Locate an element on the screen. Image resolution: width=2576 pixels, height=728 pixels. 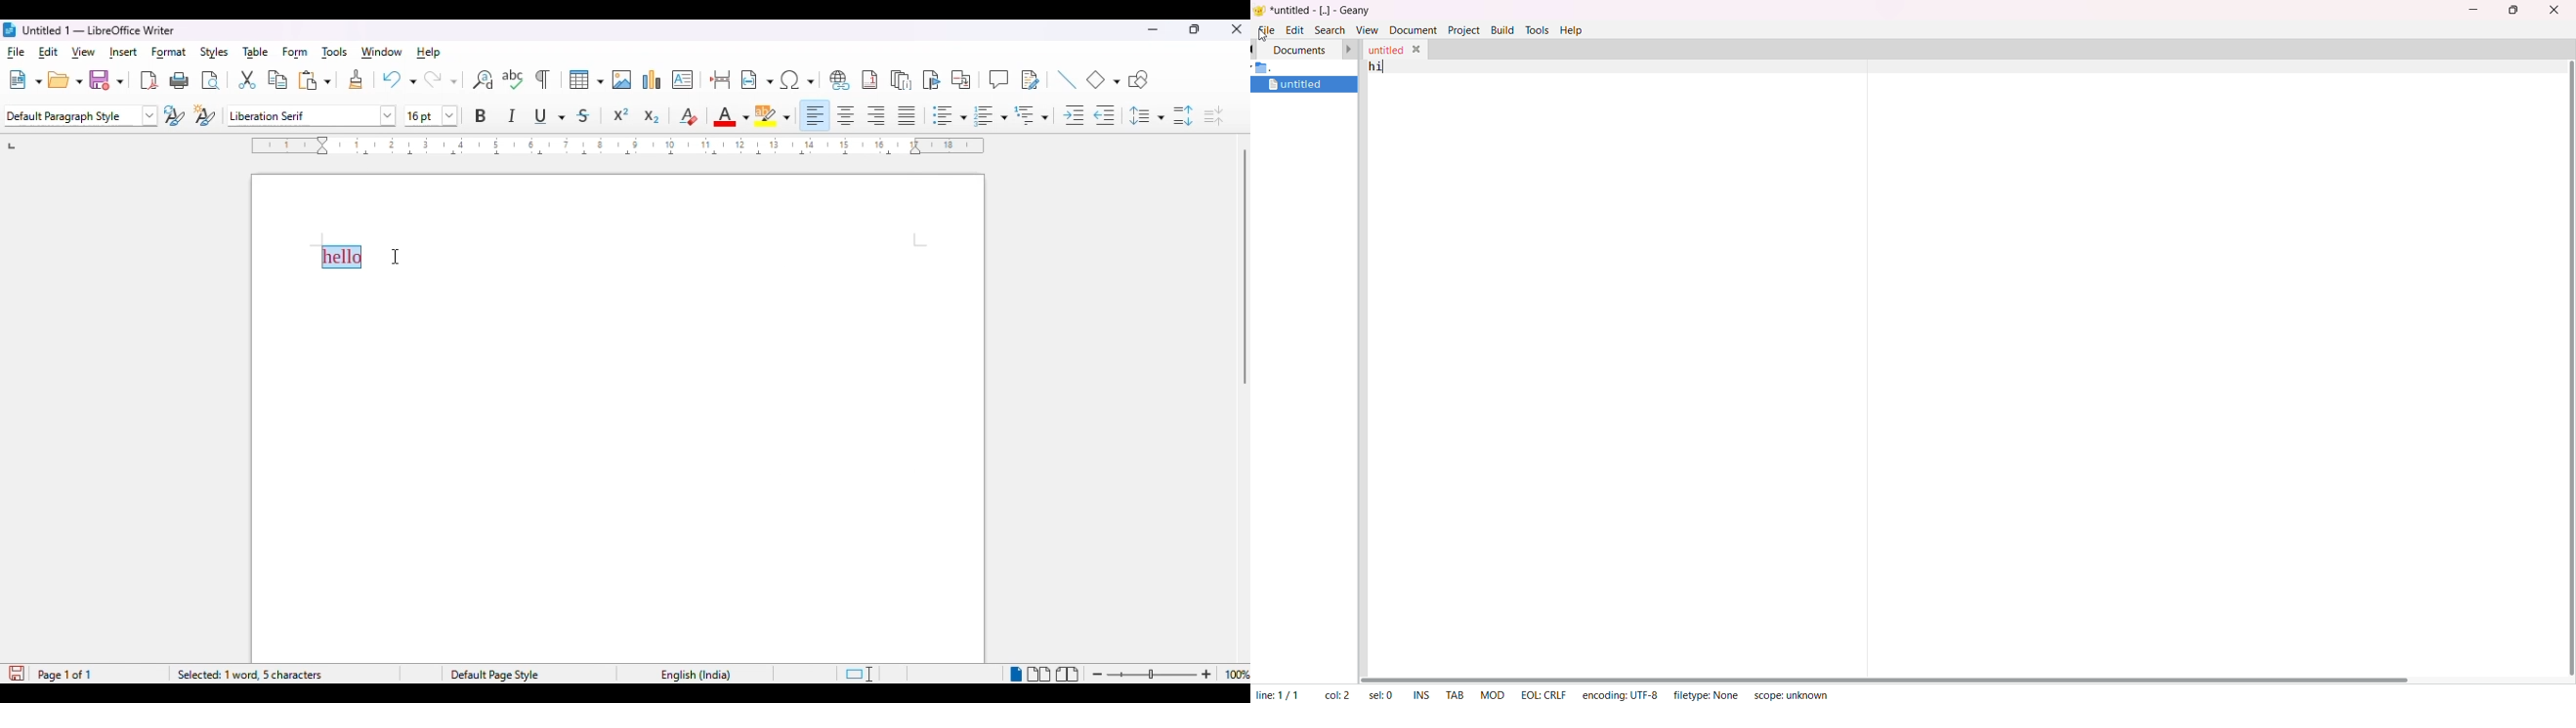
increase indent is located at coordinates (1073, 116).